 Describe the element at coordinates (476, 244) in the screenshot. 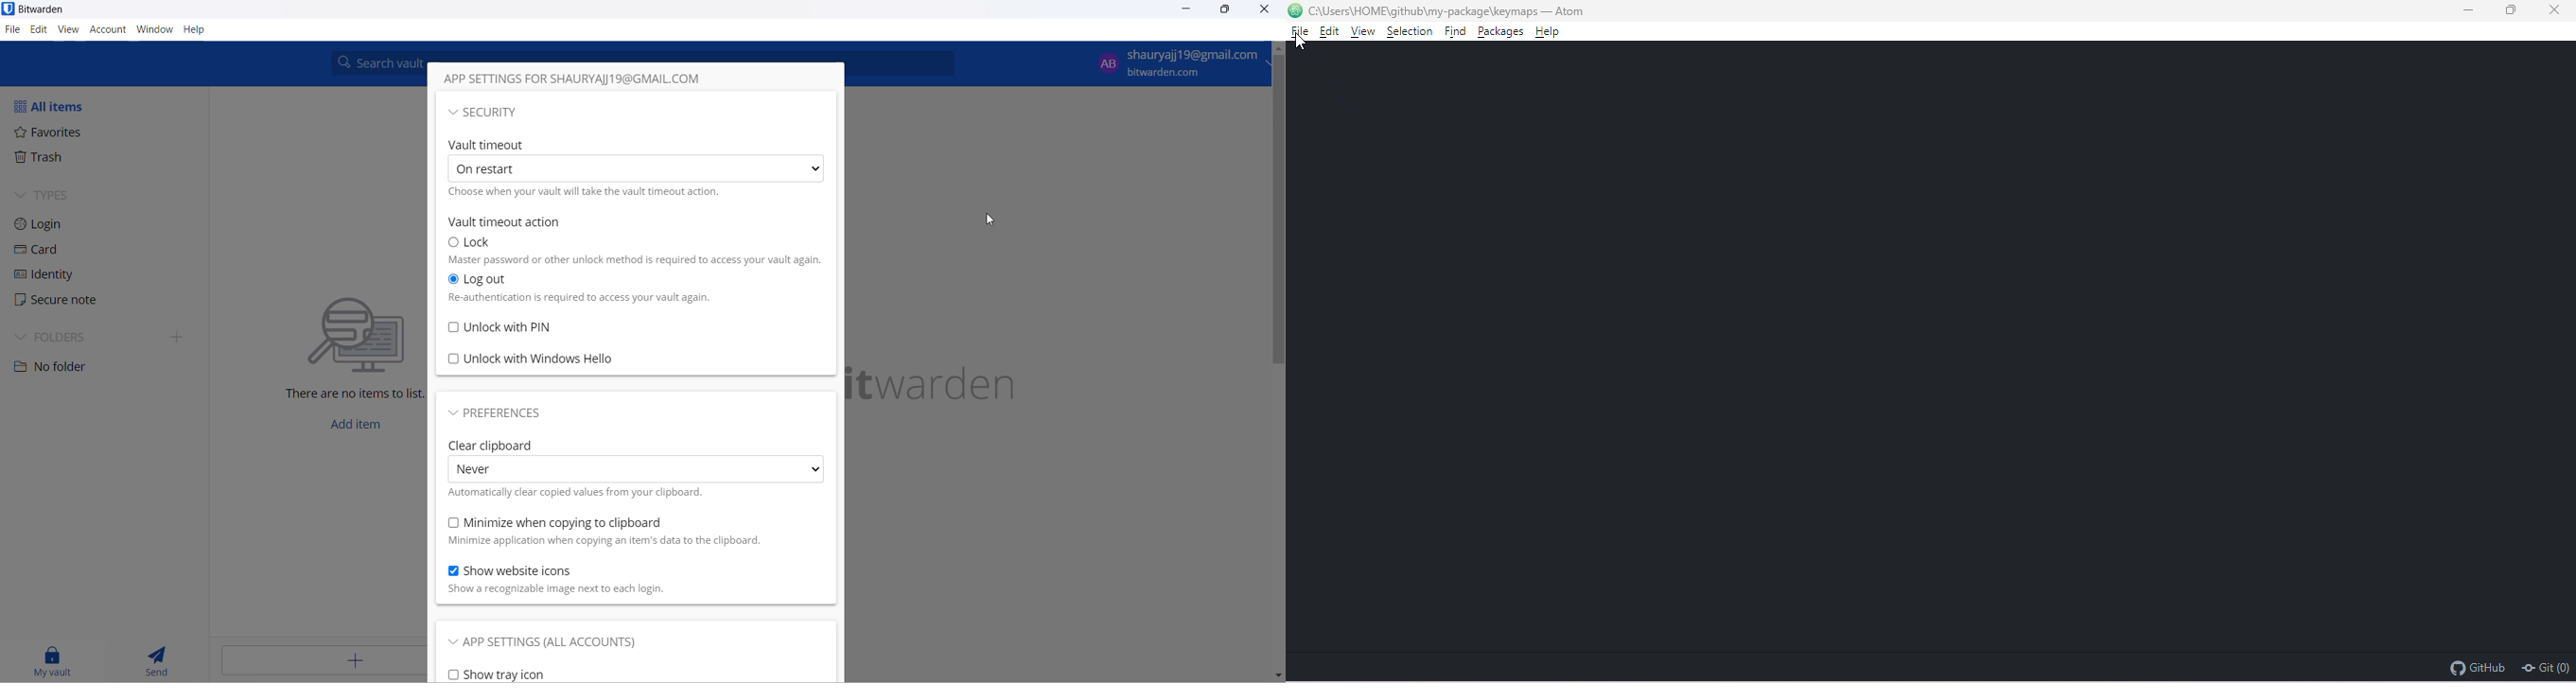

I see `Lock` at that location.